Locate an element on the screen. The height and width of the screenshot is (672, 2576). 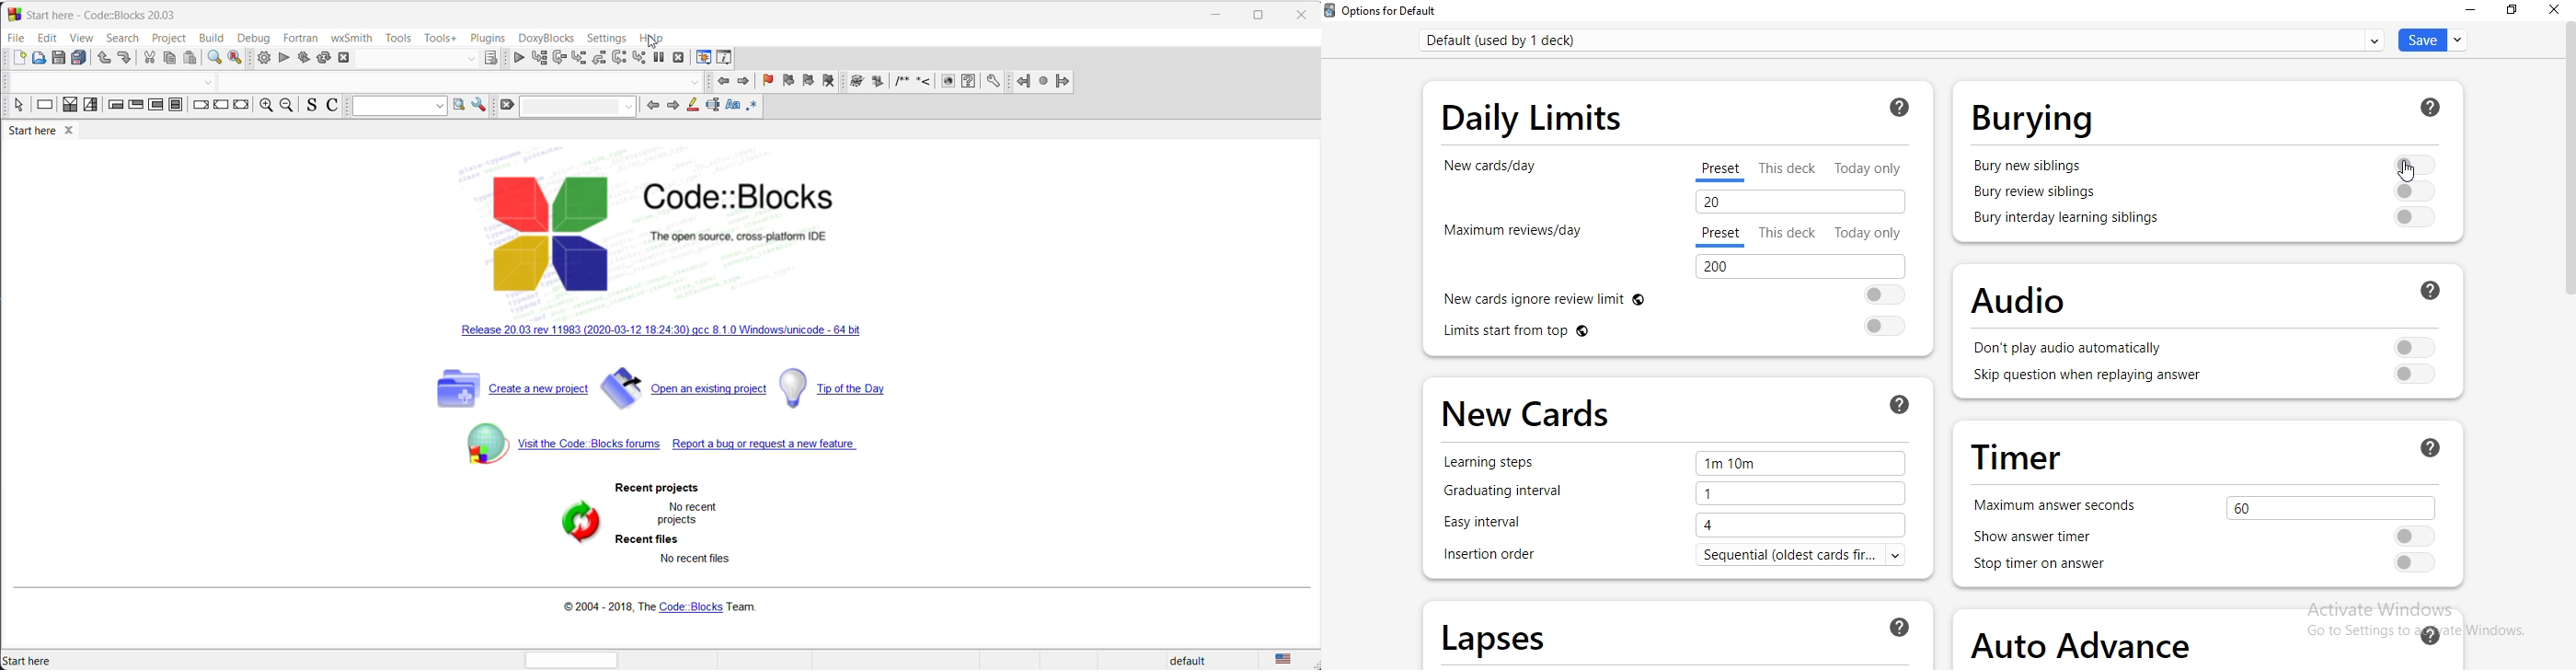
zoom in is located at coordinates (267, 106).